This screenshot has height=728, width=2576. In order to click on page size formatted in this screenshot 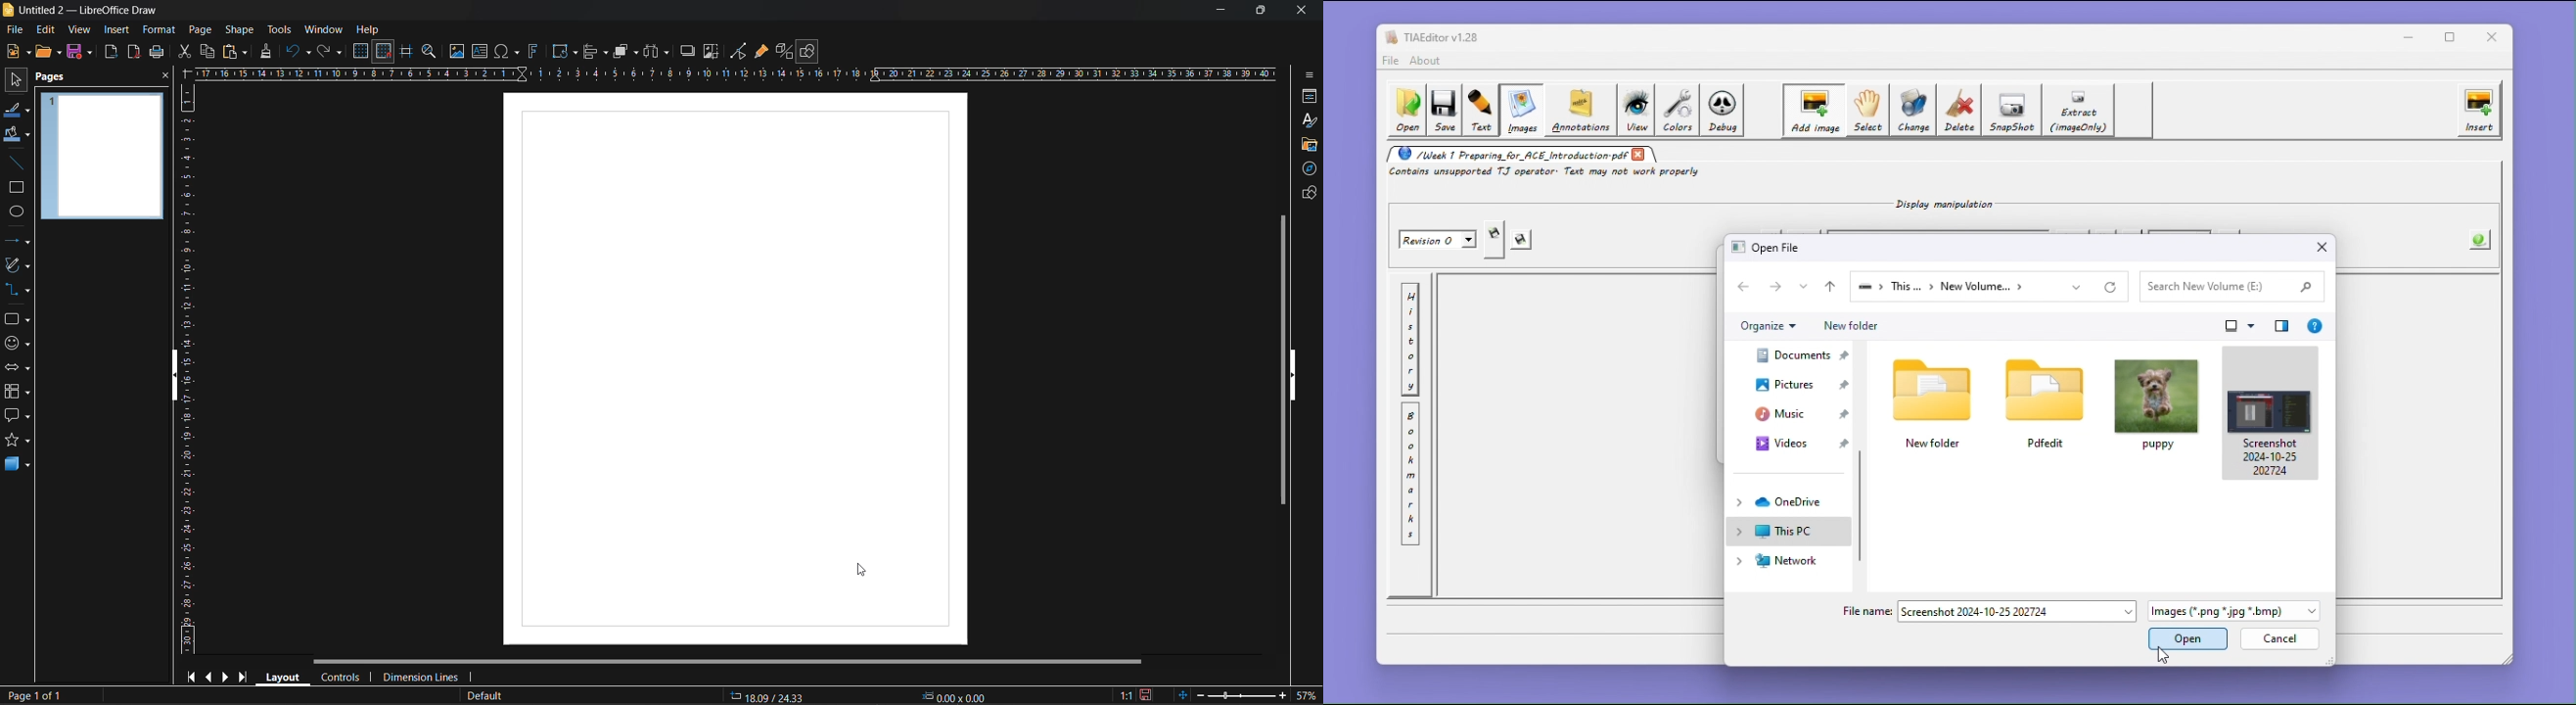, I will do `click(735, 368)`.